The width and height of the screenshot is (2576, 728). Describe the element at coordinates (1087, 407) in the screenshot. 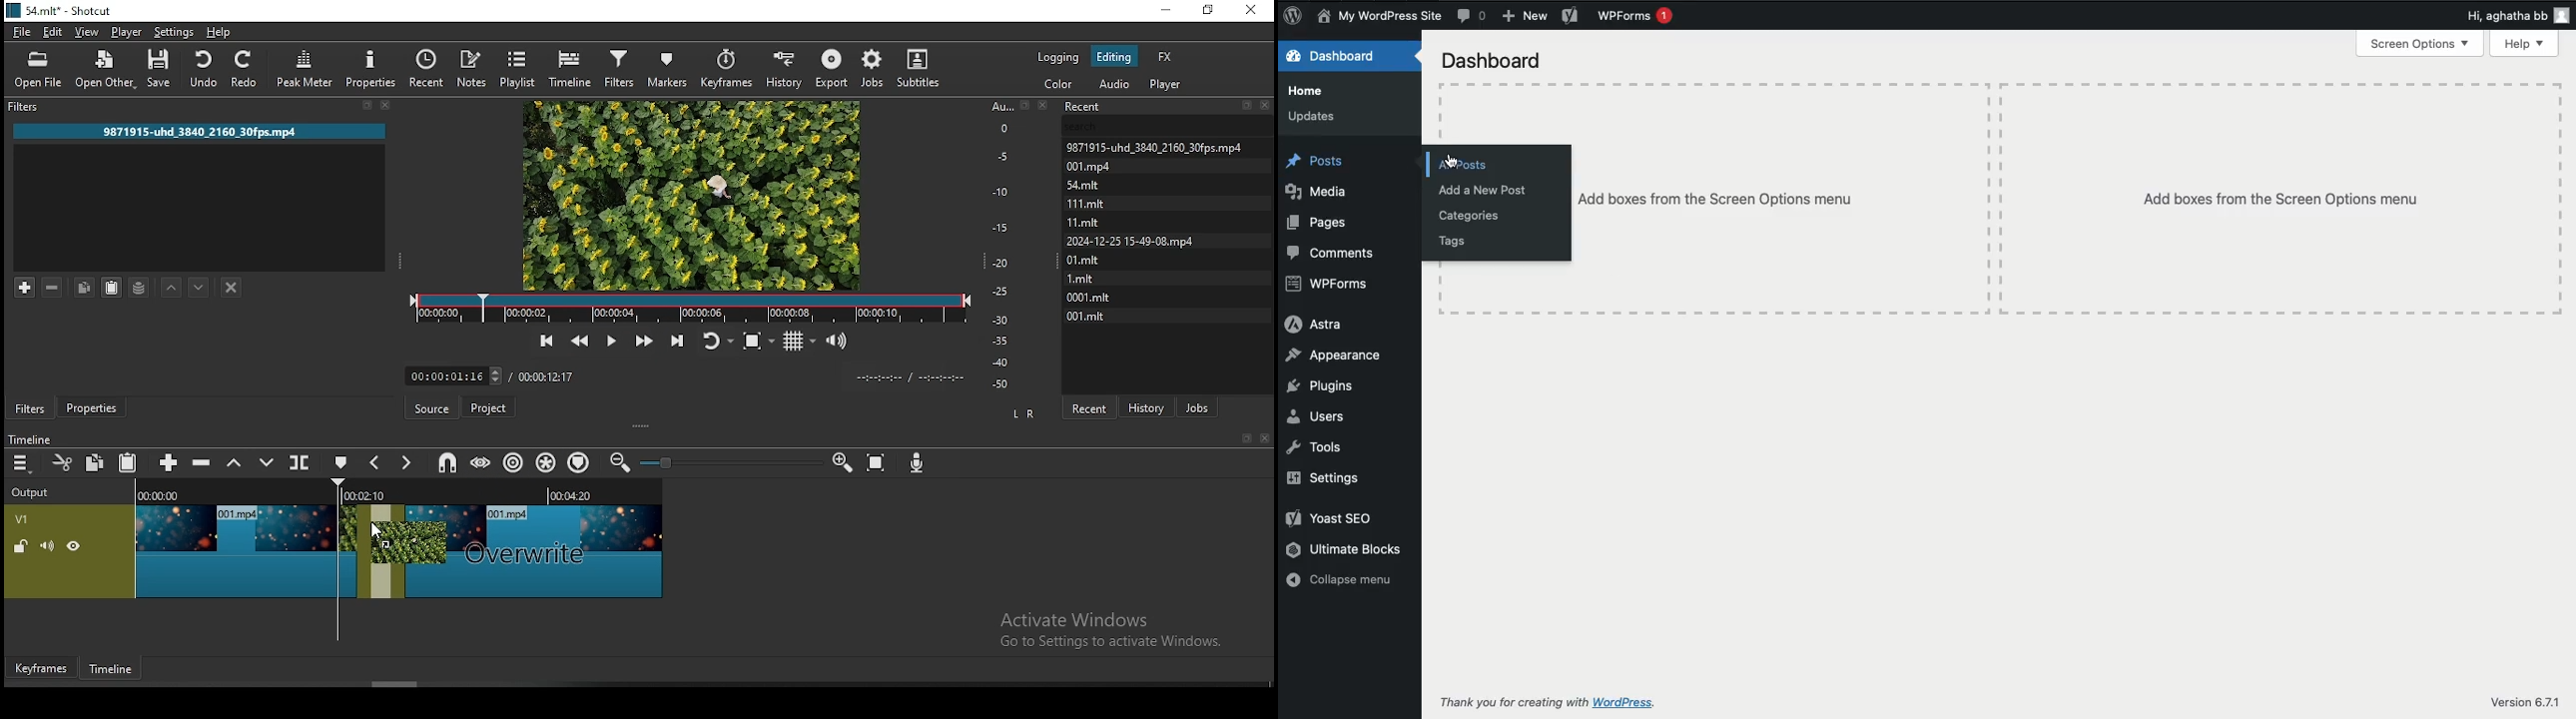

I see `recent` at that location.